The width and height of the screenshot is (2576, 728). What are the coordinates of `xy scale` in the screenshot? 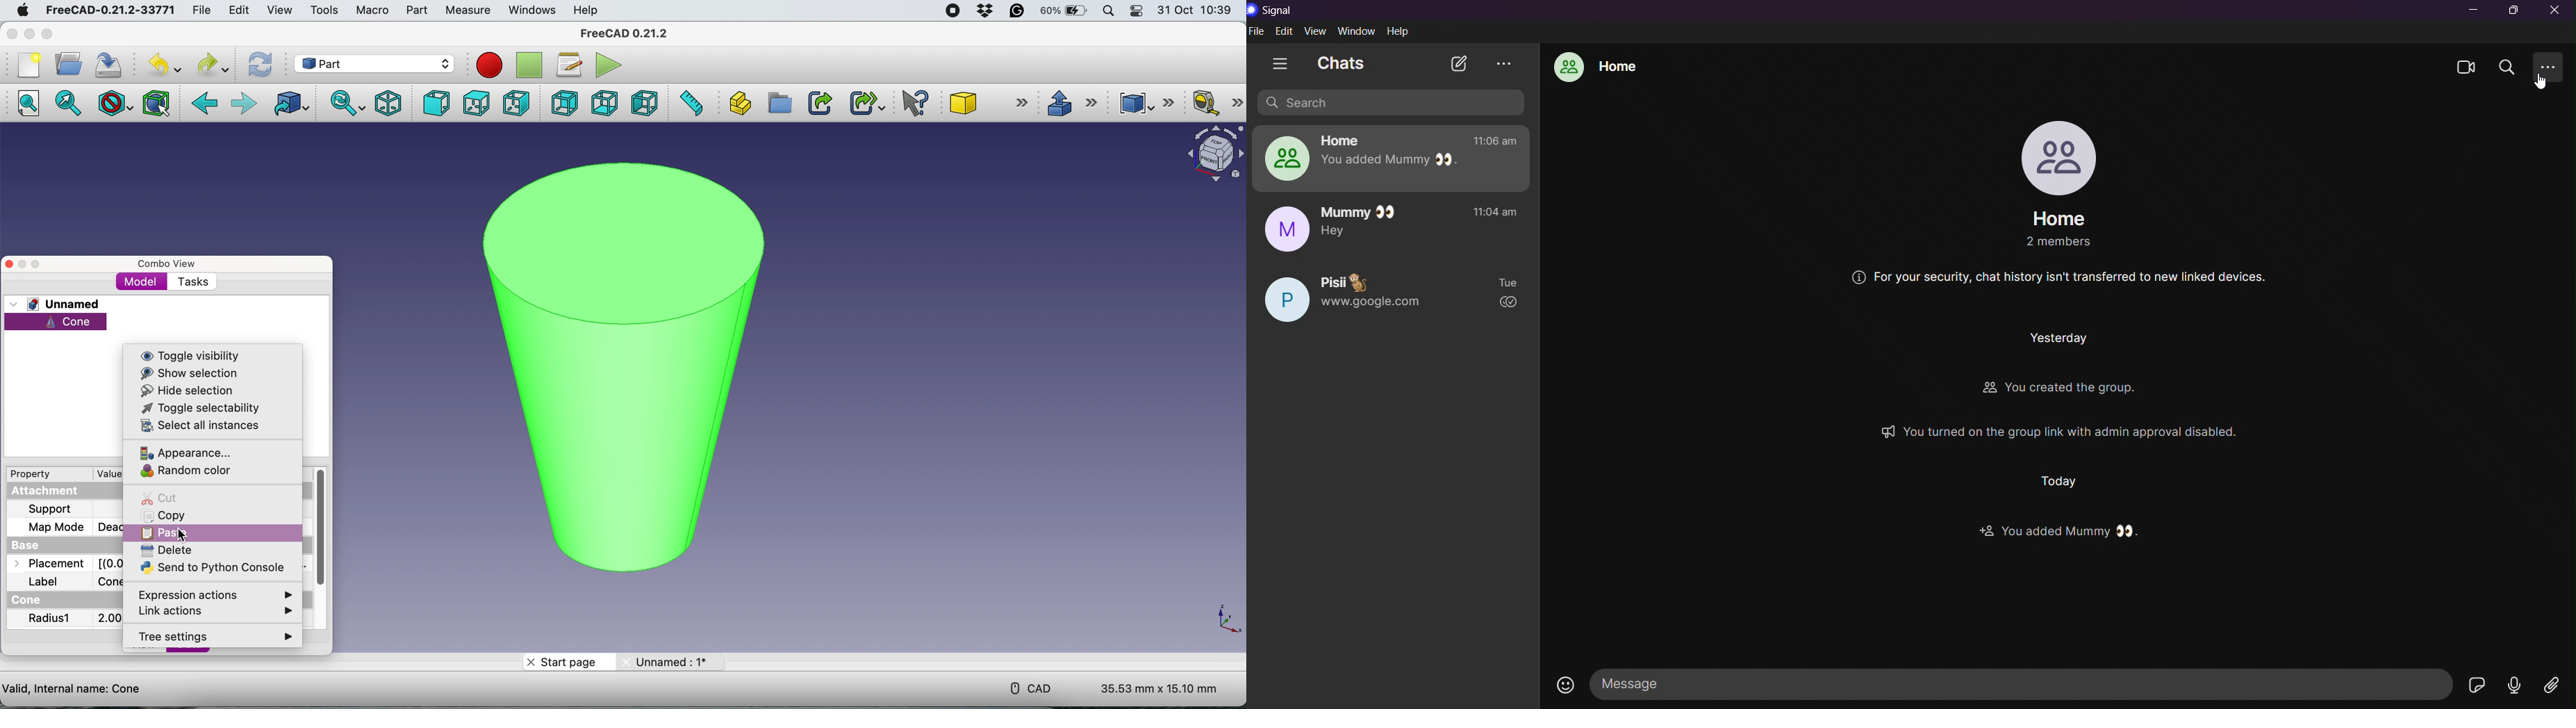 It's located at (1221, 619).